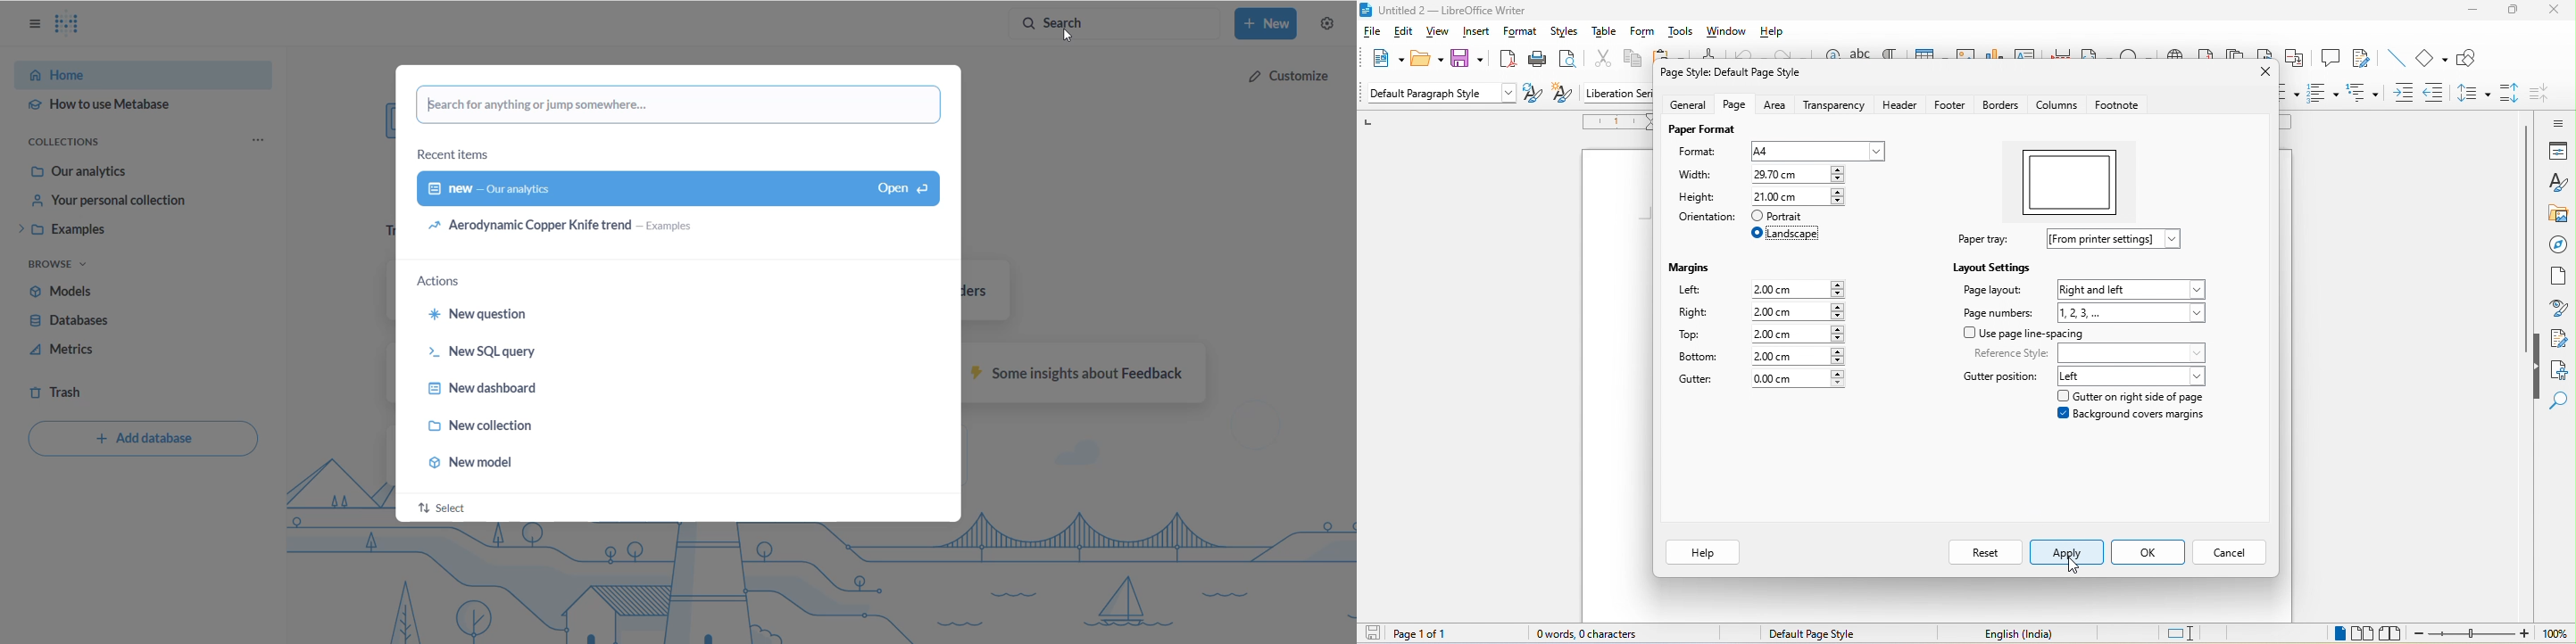 The image size is (2576, 644). Describe the element at coordinates (676, 189) in the screenshot. I see `new dashboard` at that location.